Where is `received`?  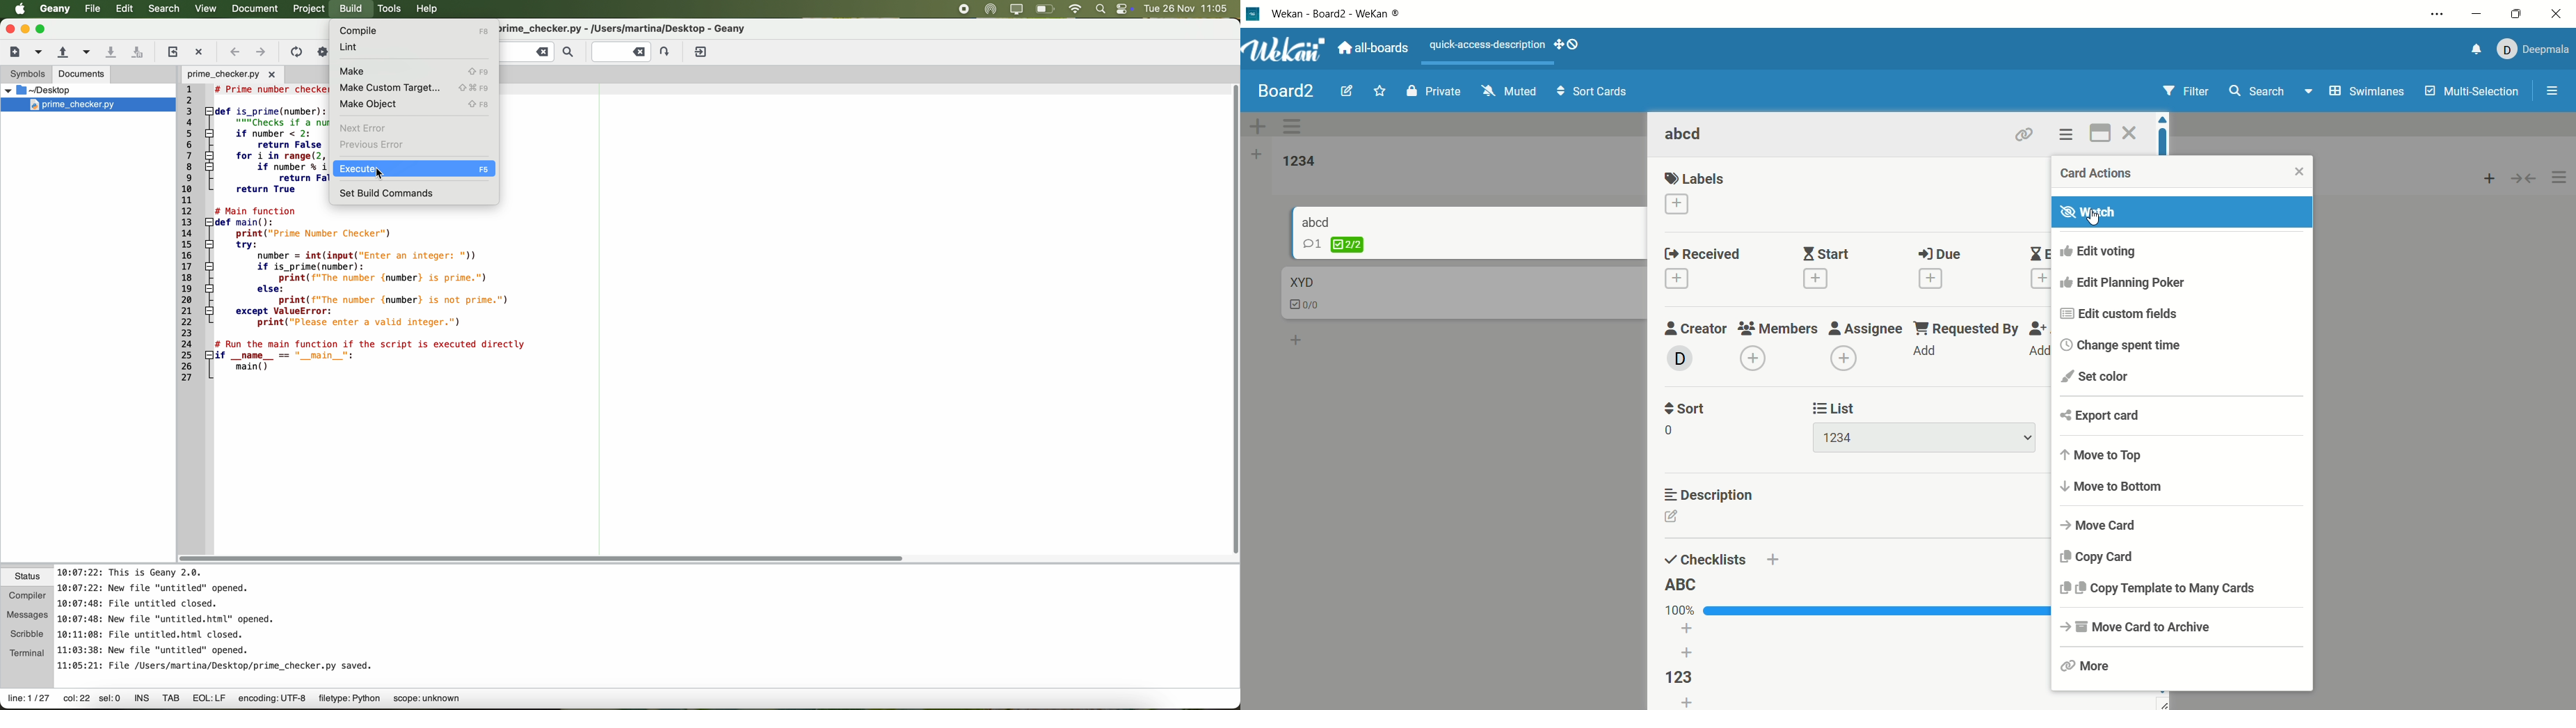
received is located at coordinates (1700, 270).